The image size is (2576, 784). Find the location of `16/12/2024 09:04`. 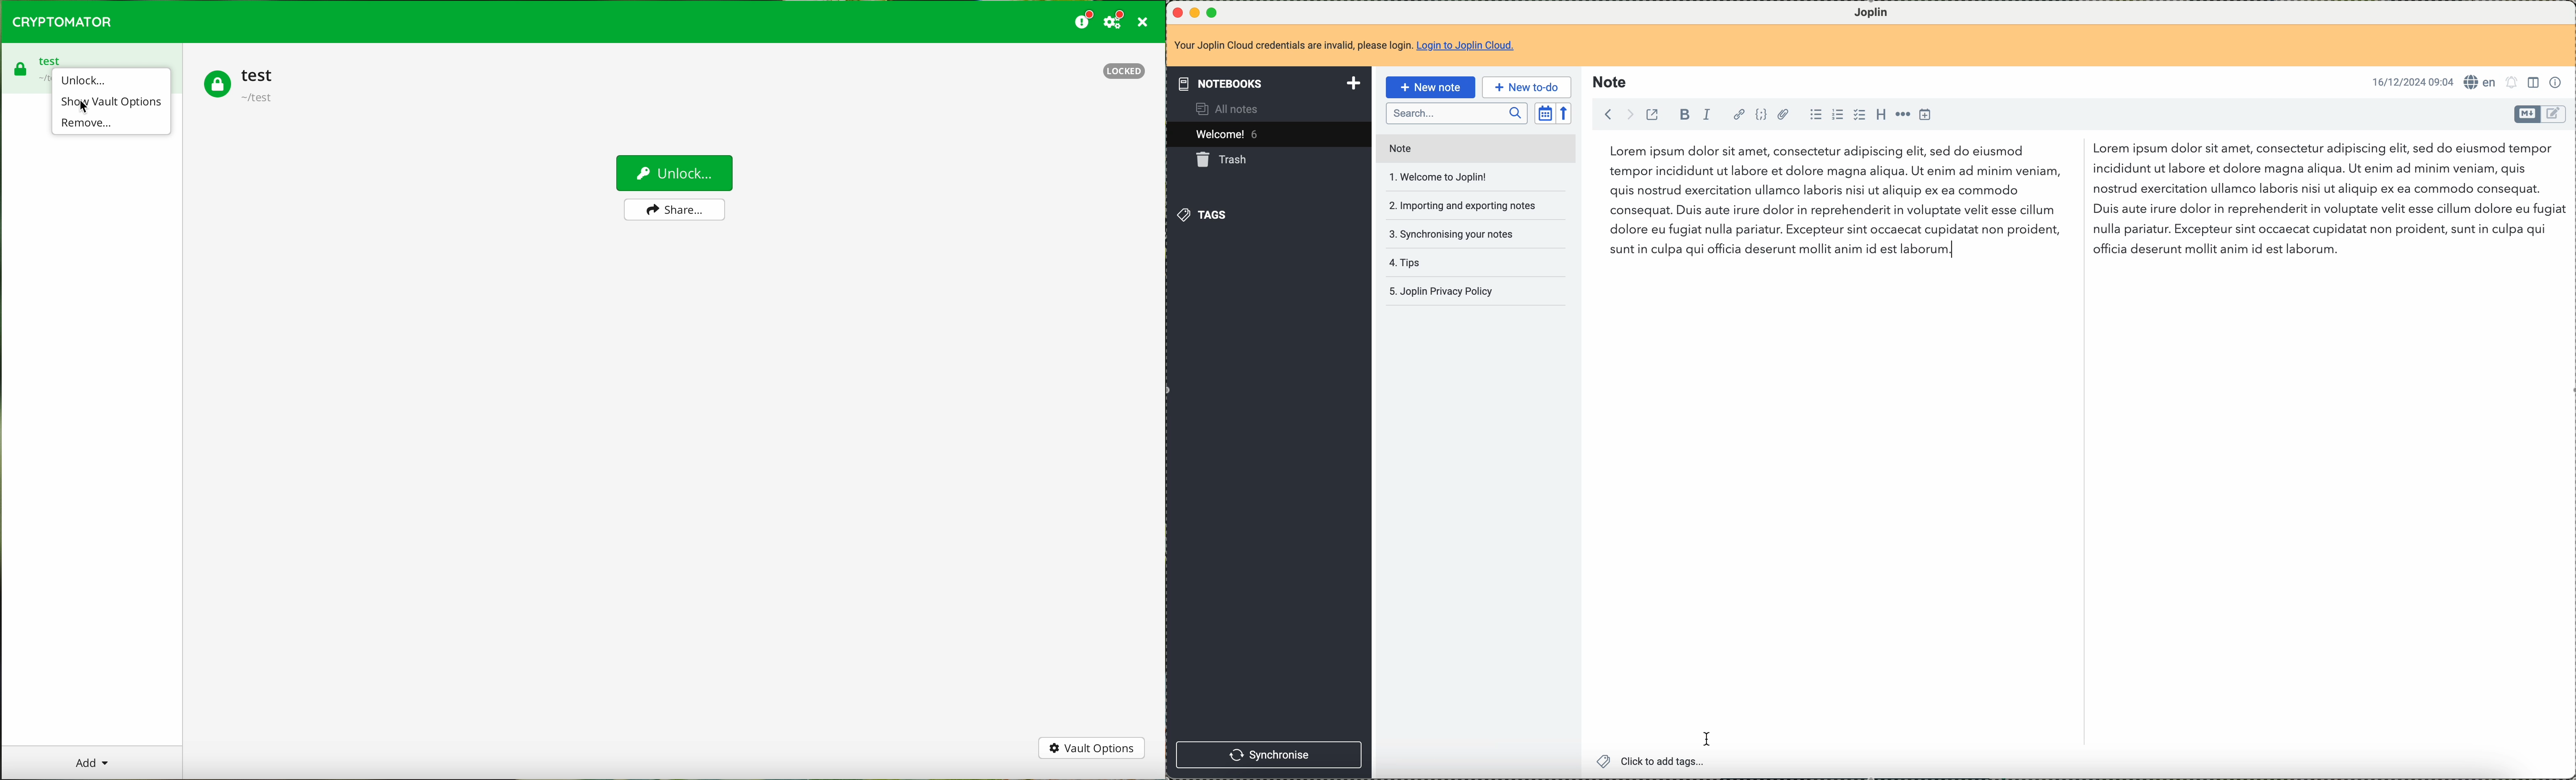

16/12/2024 09:04 is located at coordinates (2412, 81).